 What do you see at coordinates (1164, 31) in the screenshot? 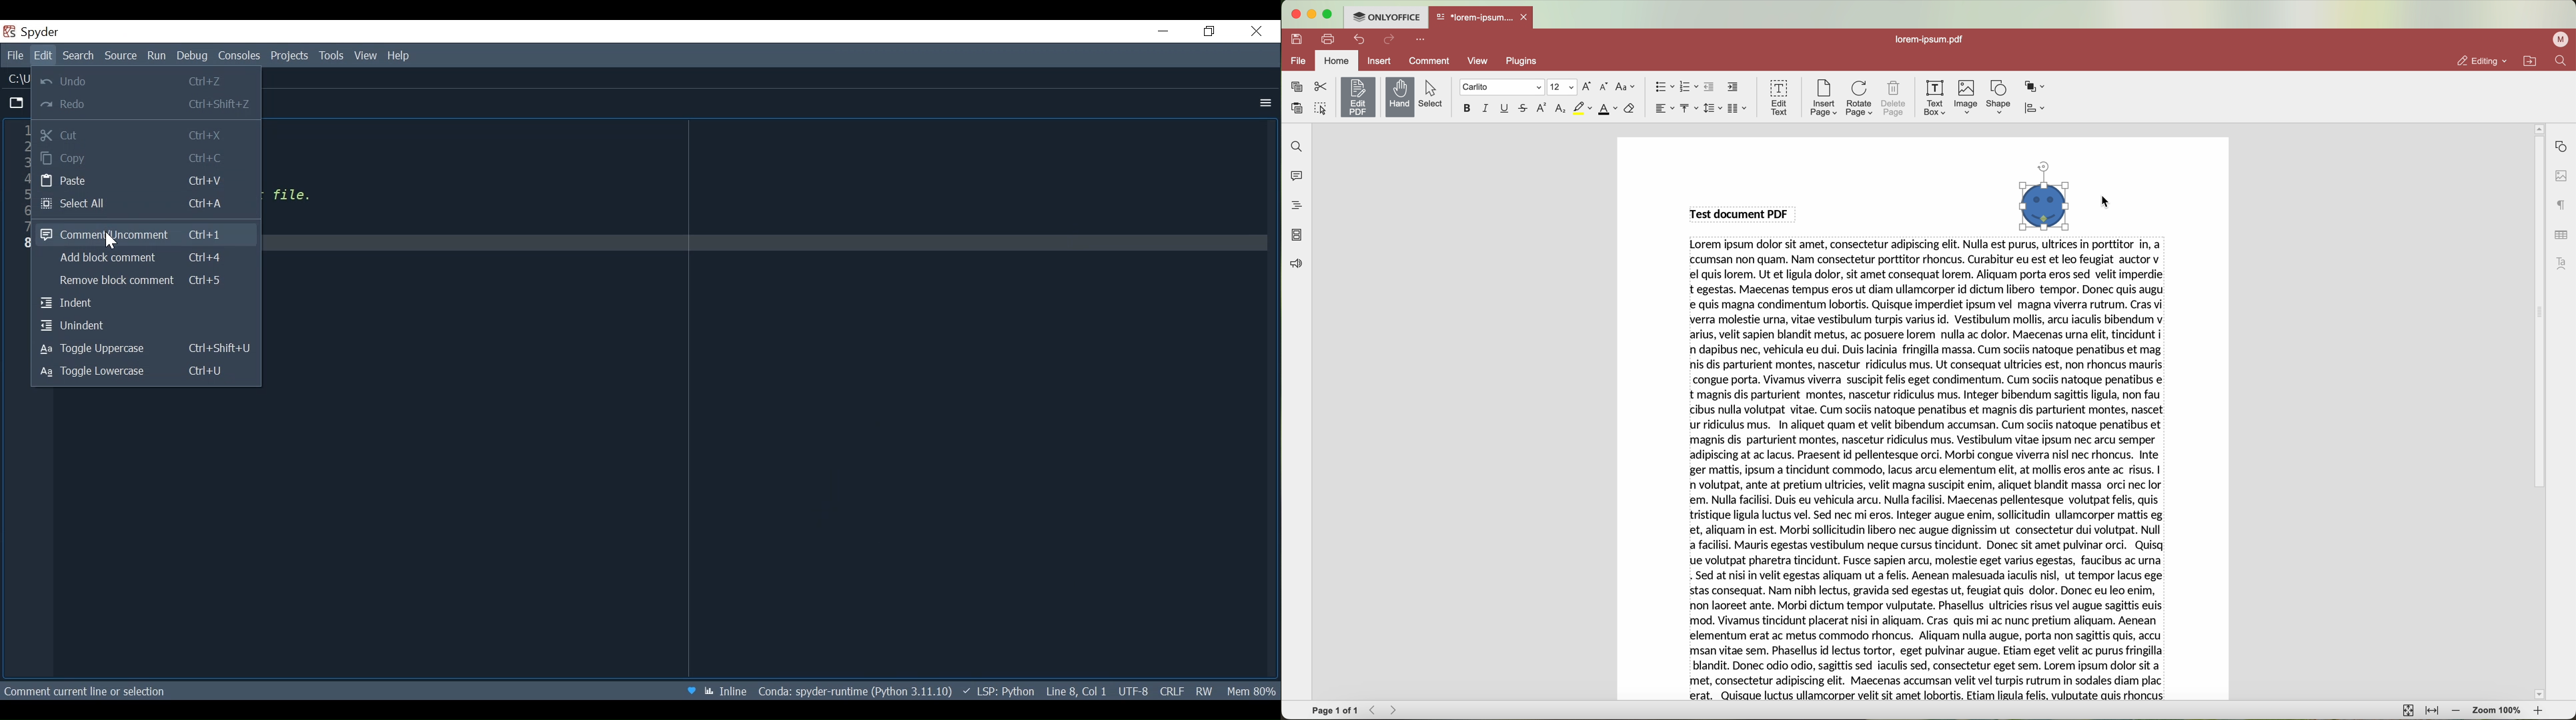
I see `Minimize` at bounding box center [1164, 31].